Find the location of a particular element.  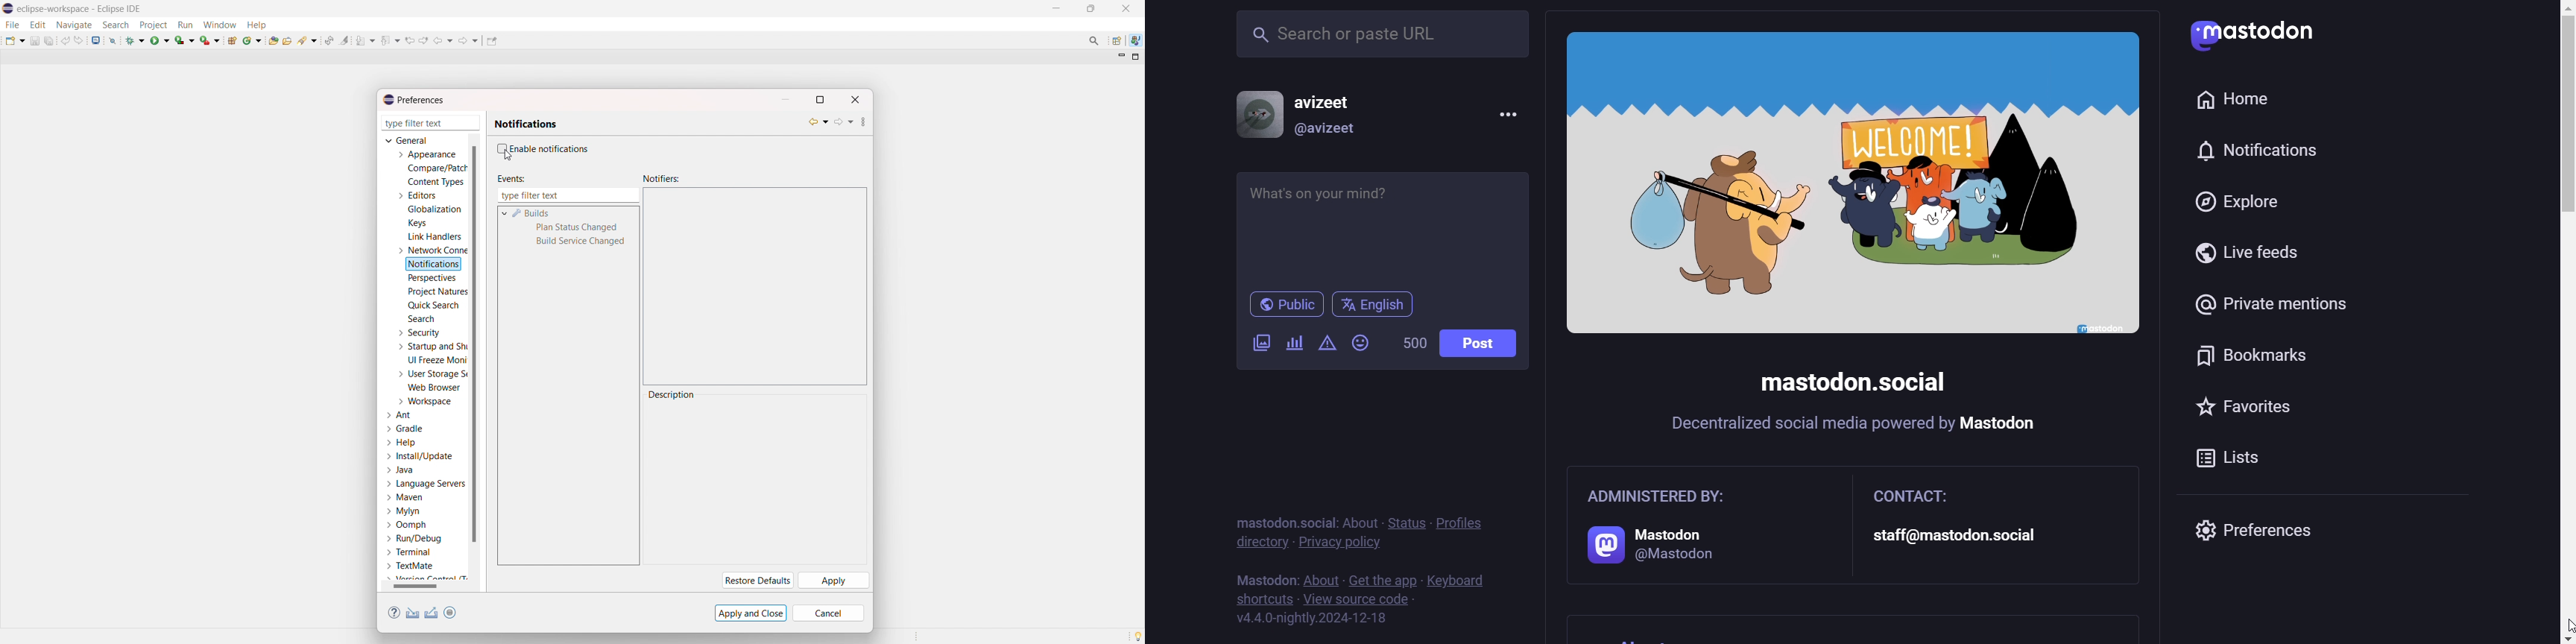

lists is located at coordinates (2188, 460).